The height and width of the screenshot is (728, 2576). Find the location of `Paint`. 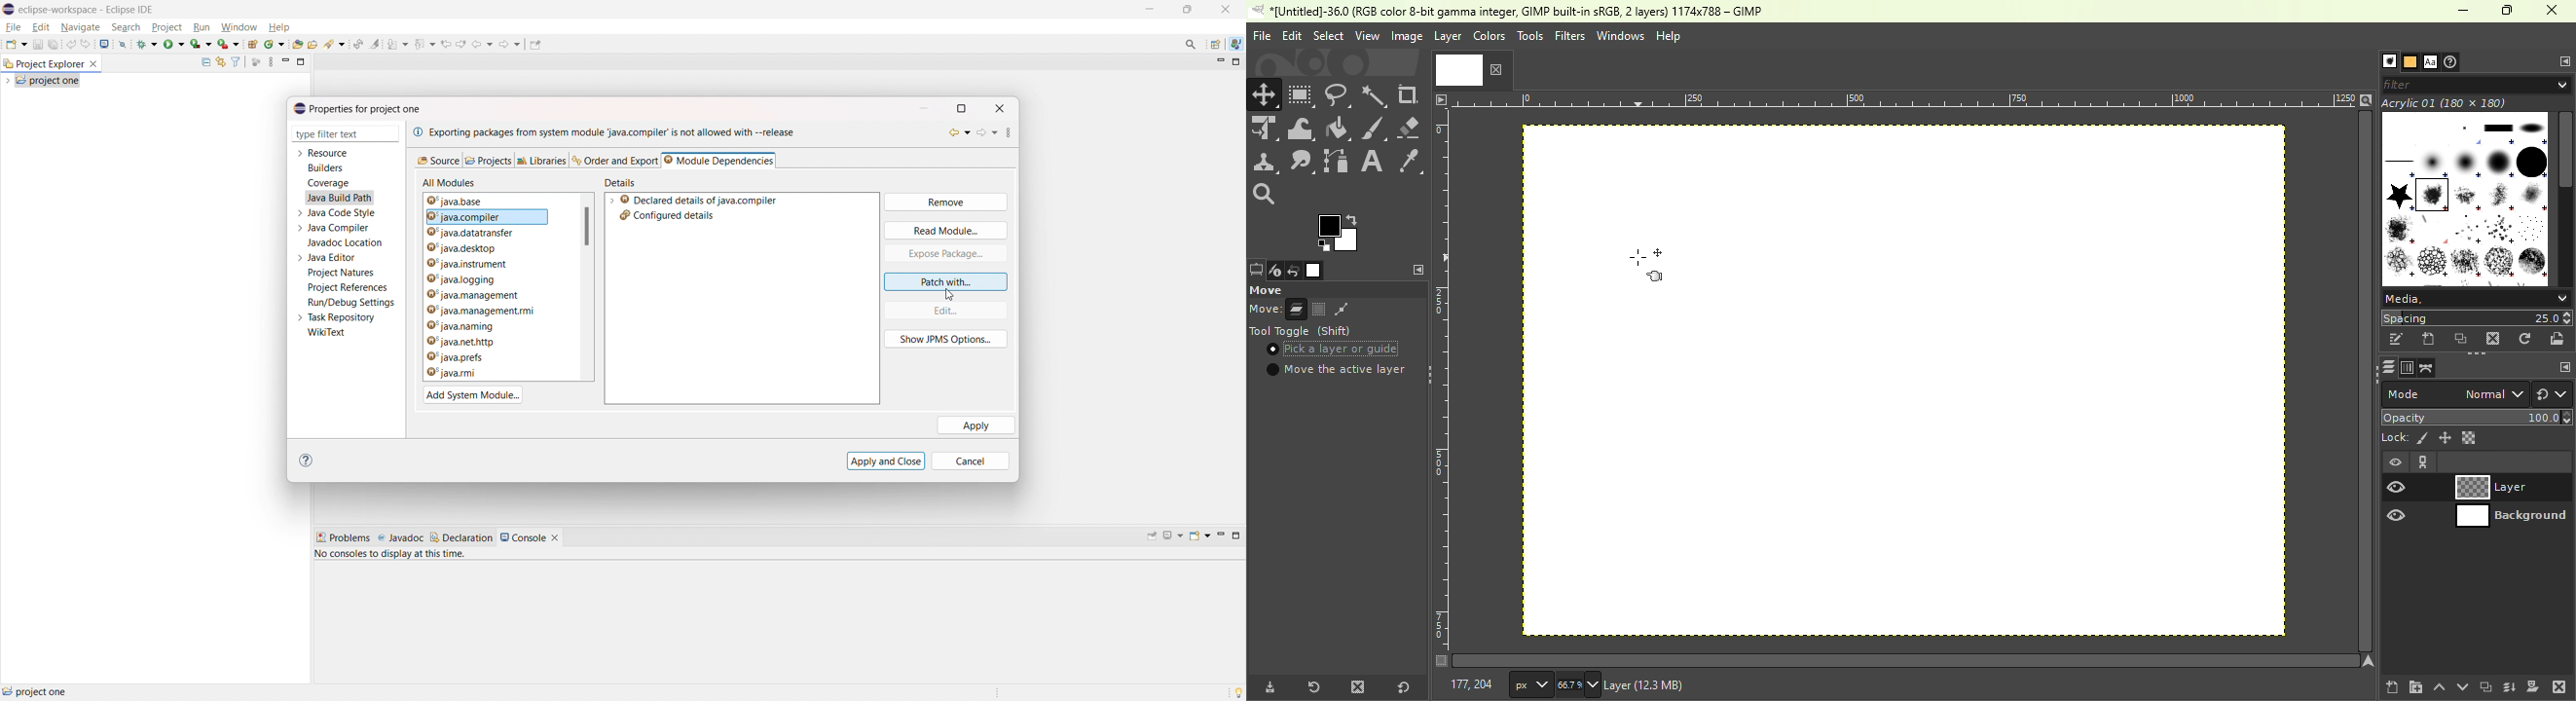

Paint is located at coordinates (1339, 129).